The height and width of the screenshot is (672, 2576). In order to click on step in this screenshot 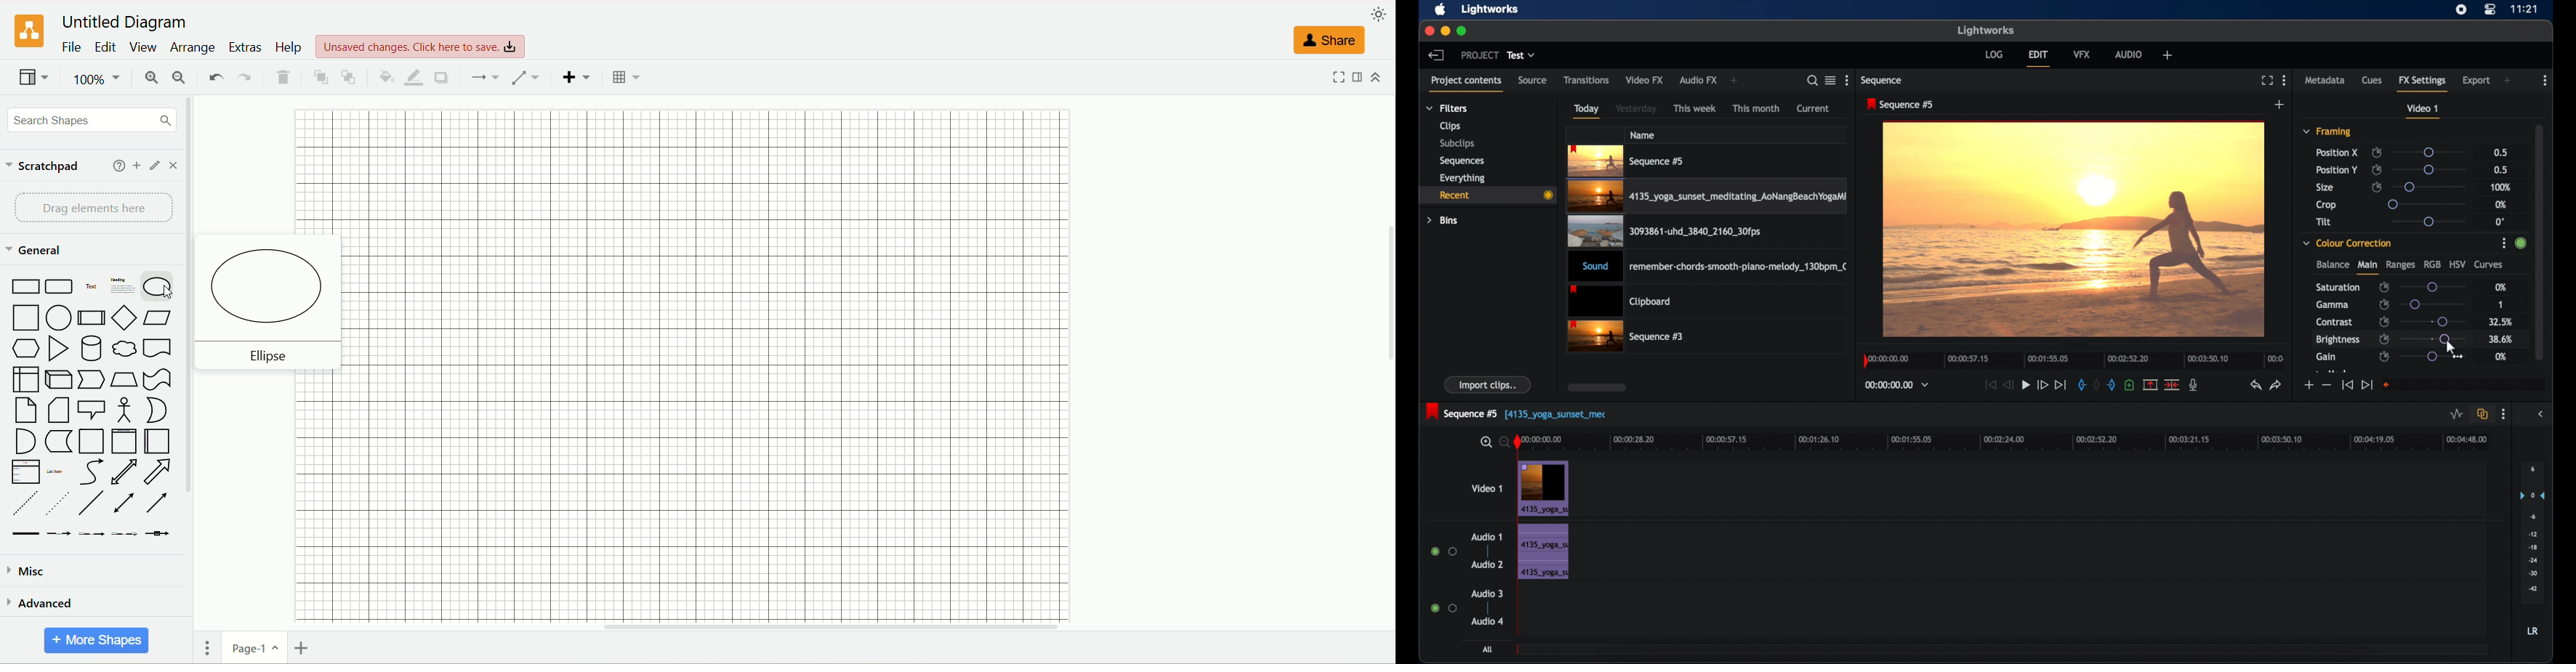, I will do `click(90, 378)`.